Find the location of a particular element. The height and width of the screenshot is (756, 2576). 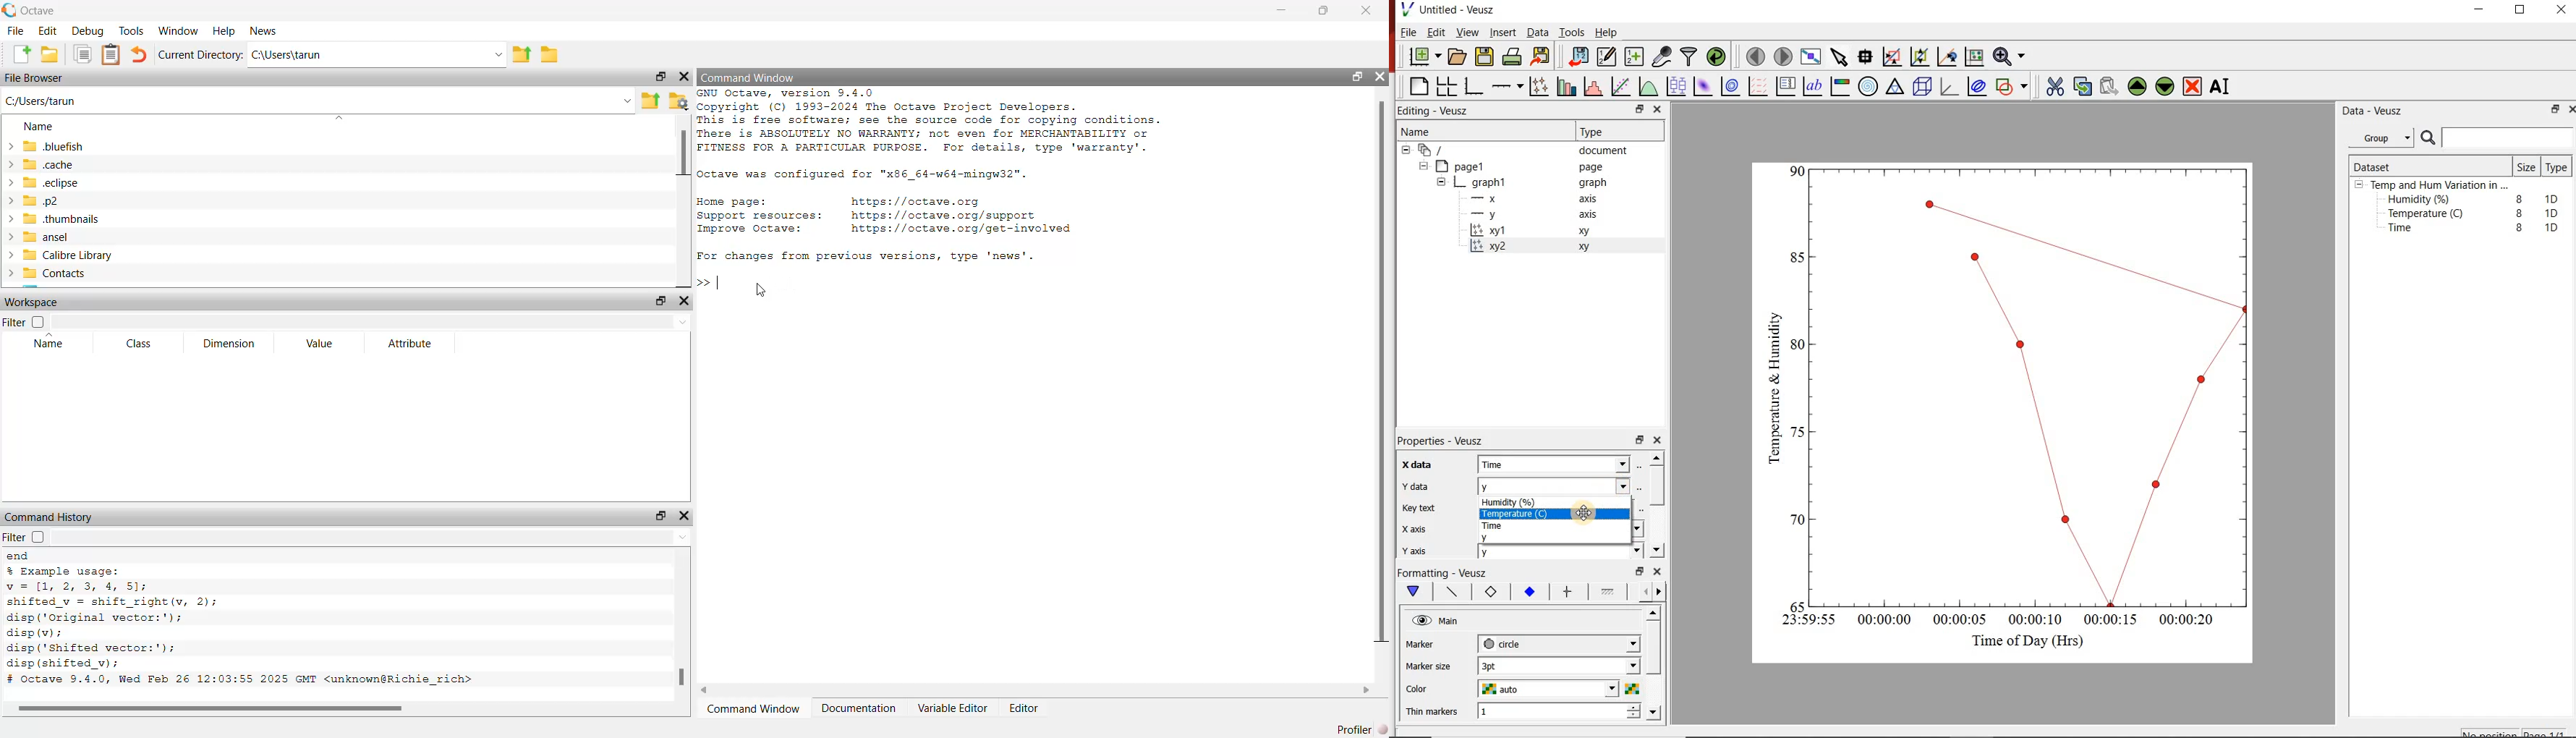

xy1 is located at coordinates (1496, 230).